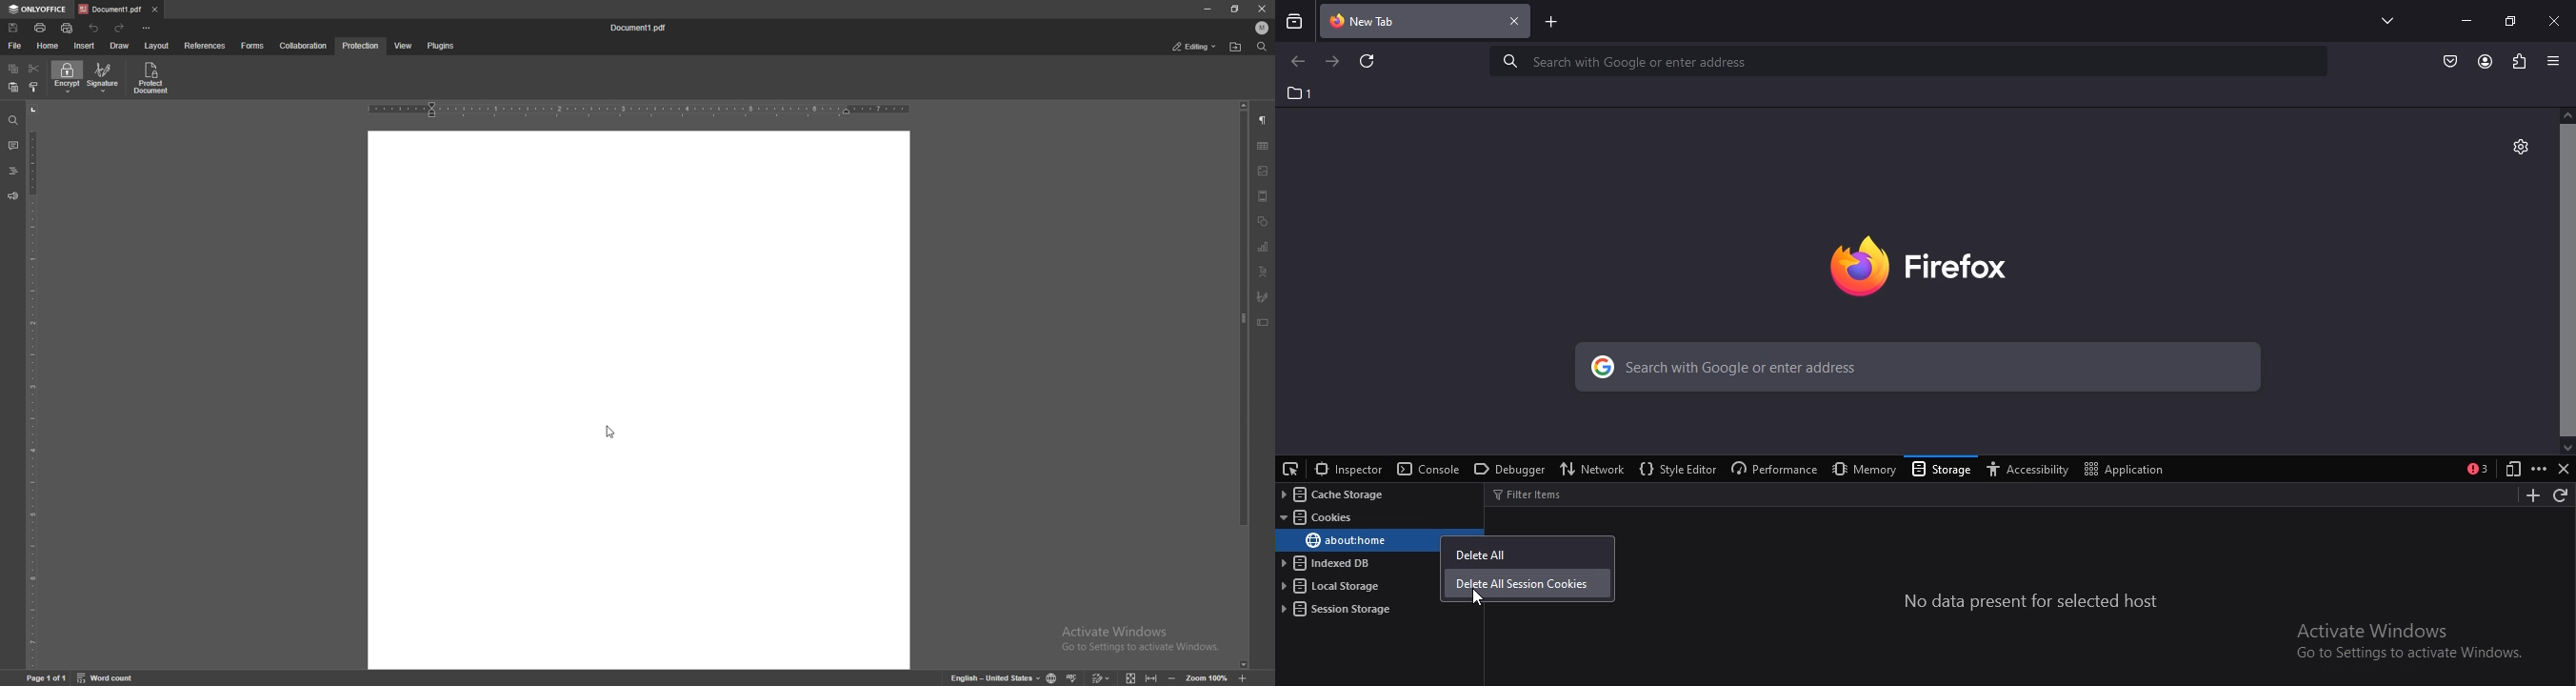 The image size is (2576, 700). I want to click on encrypt, so click(67, 78).